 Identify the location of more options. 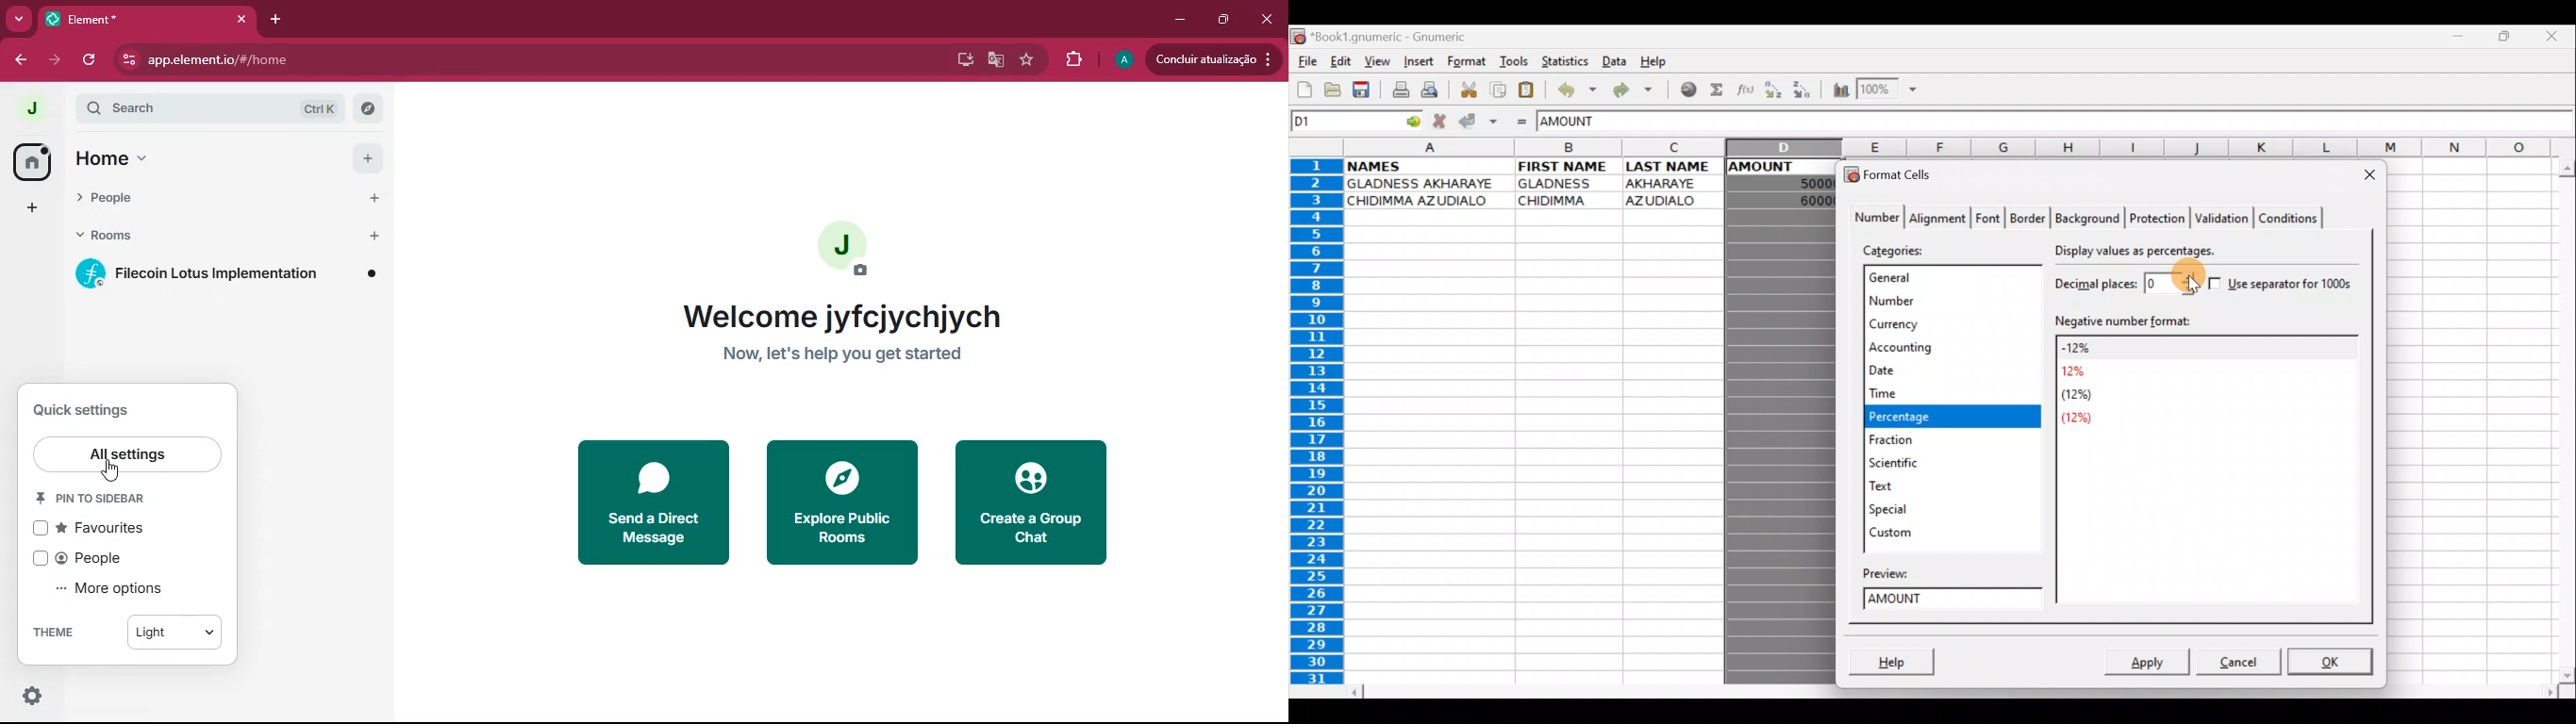
(112, 589).